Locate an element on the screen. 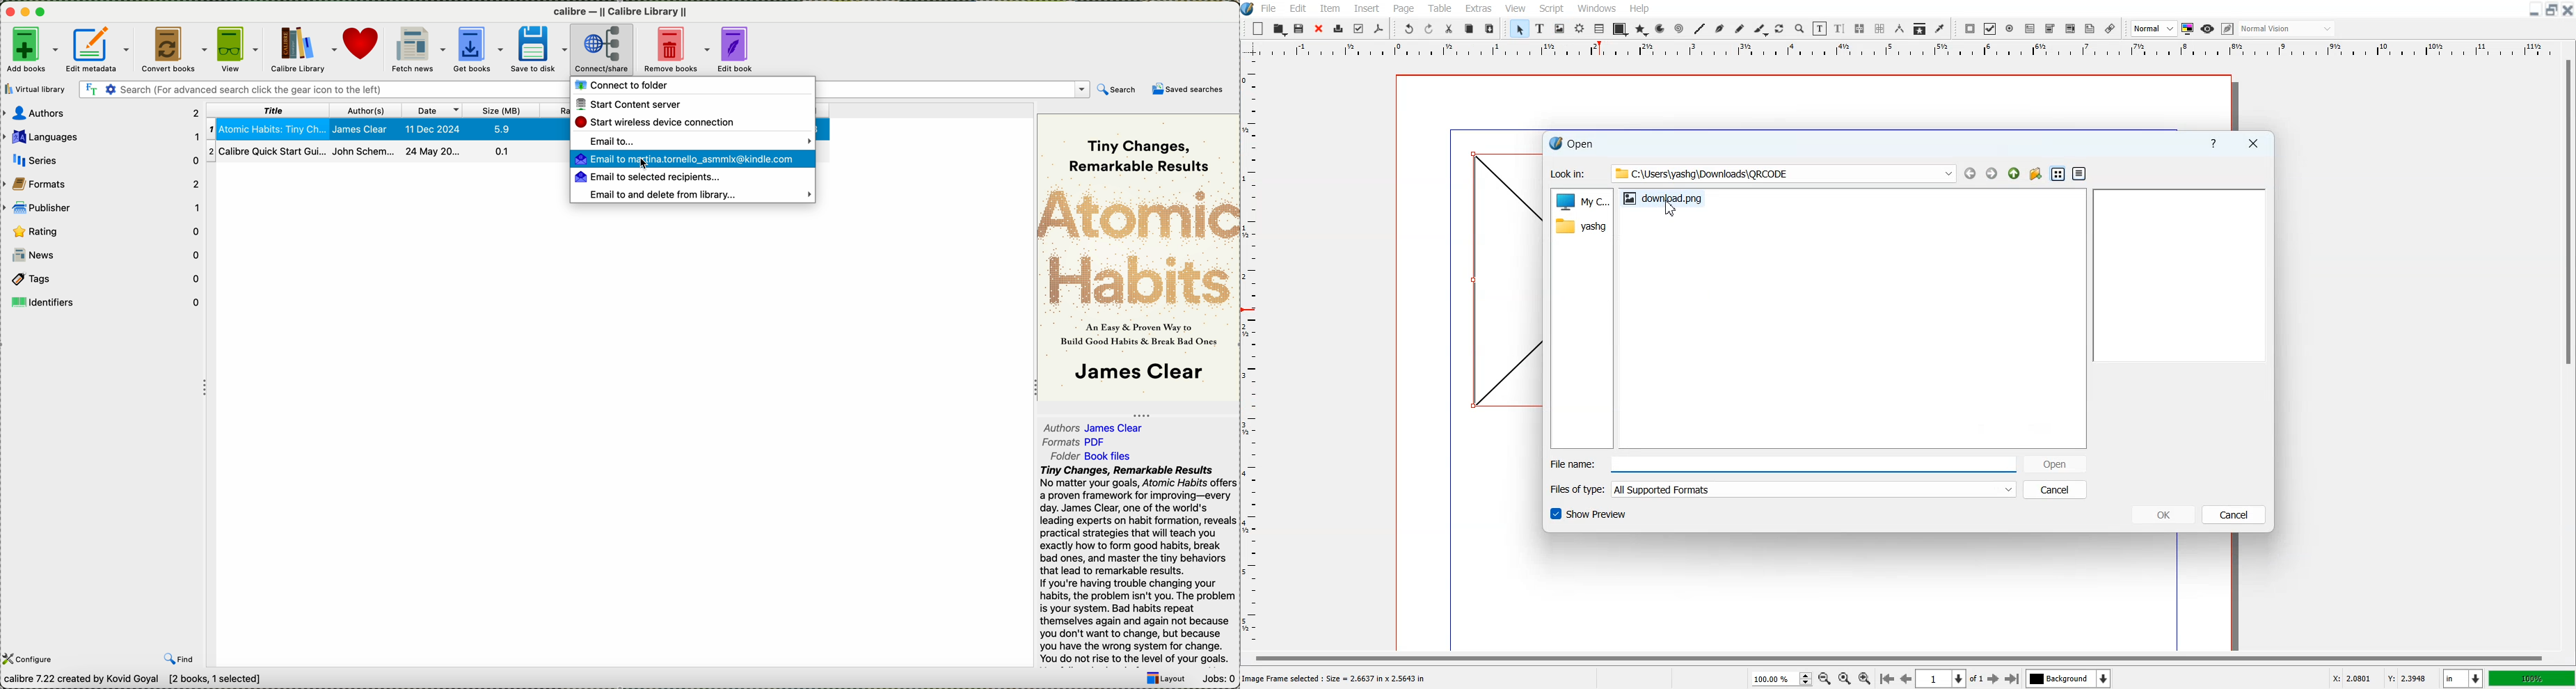  Detail View is located at coordinates (2079, 173).